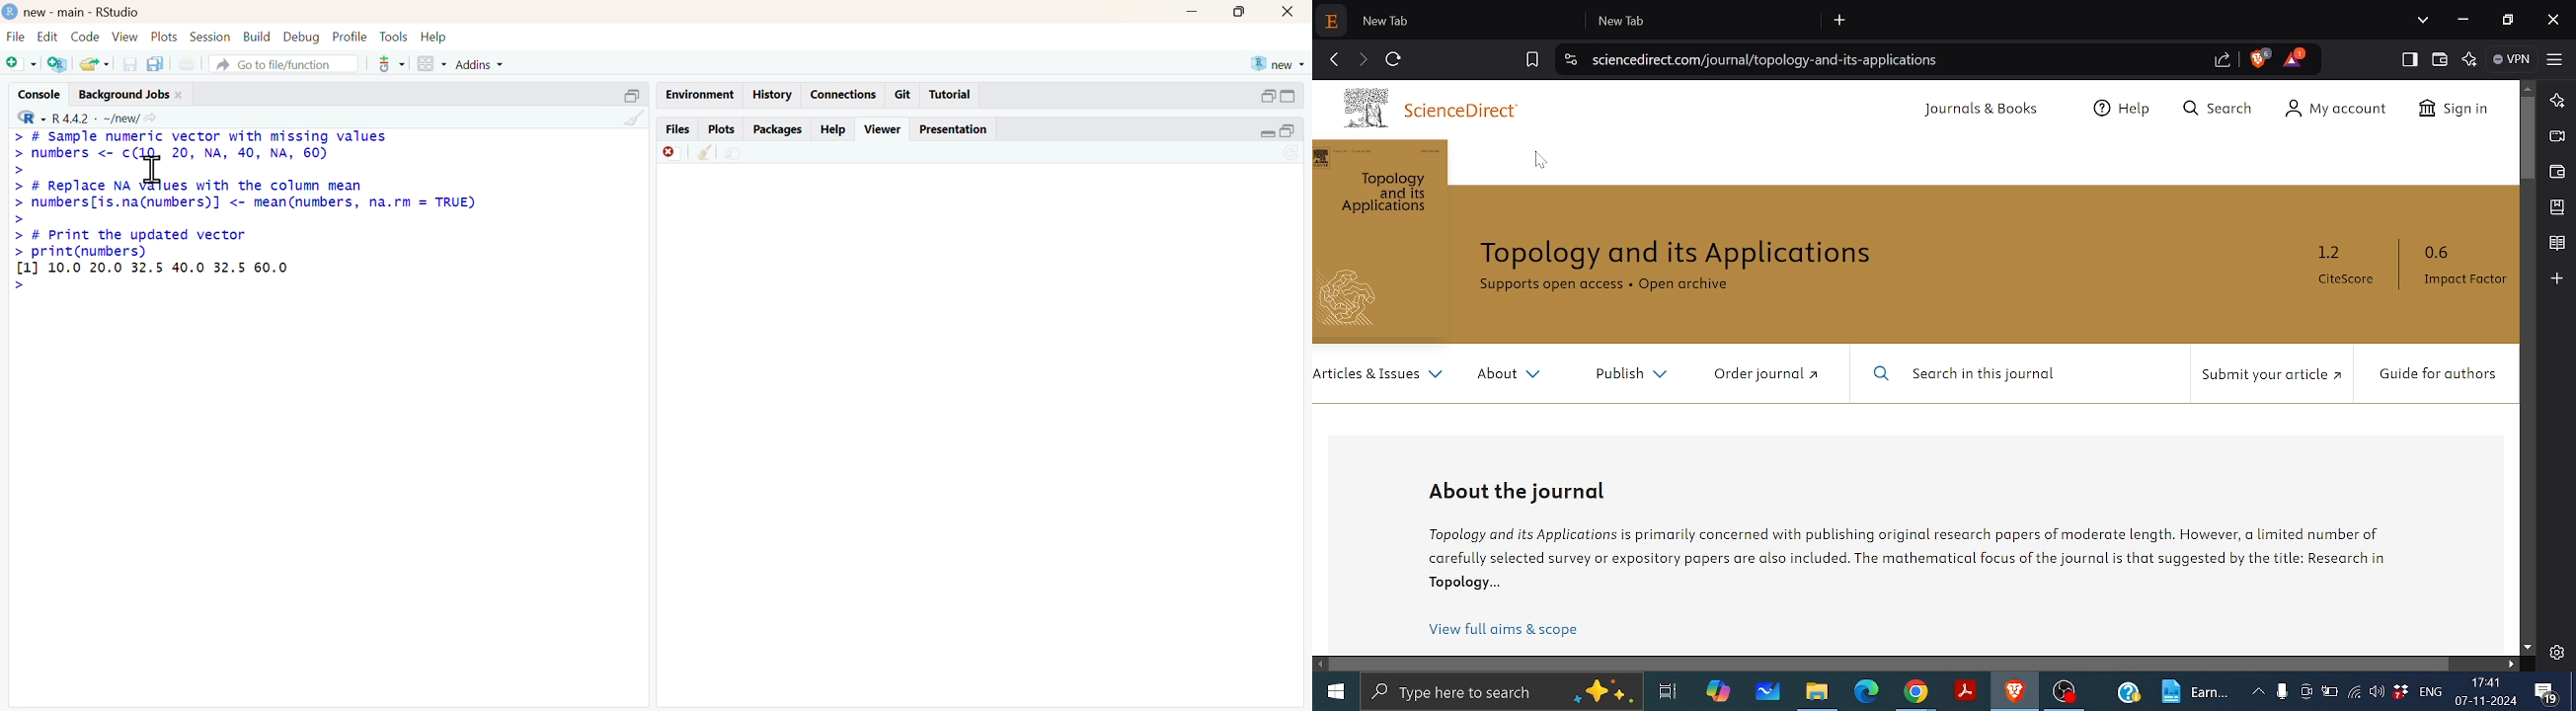 Image resolution: width=2576 pixels, height=728 pixels. Describe the element at coordinates (1465, 20) in the screenshot. I see `First new tab` at that location.